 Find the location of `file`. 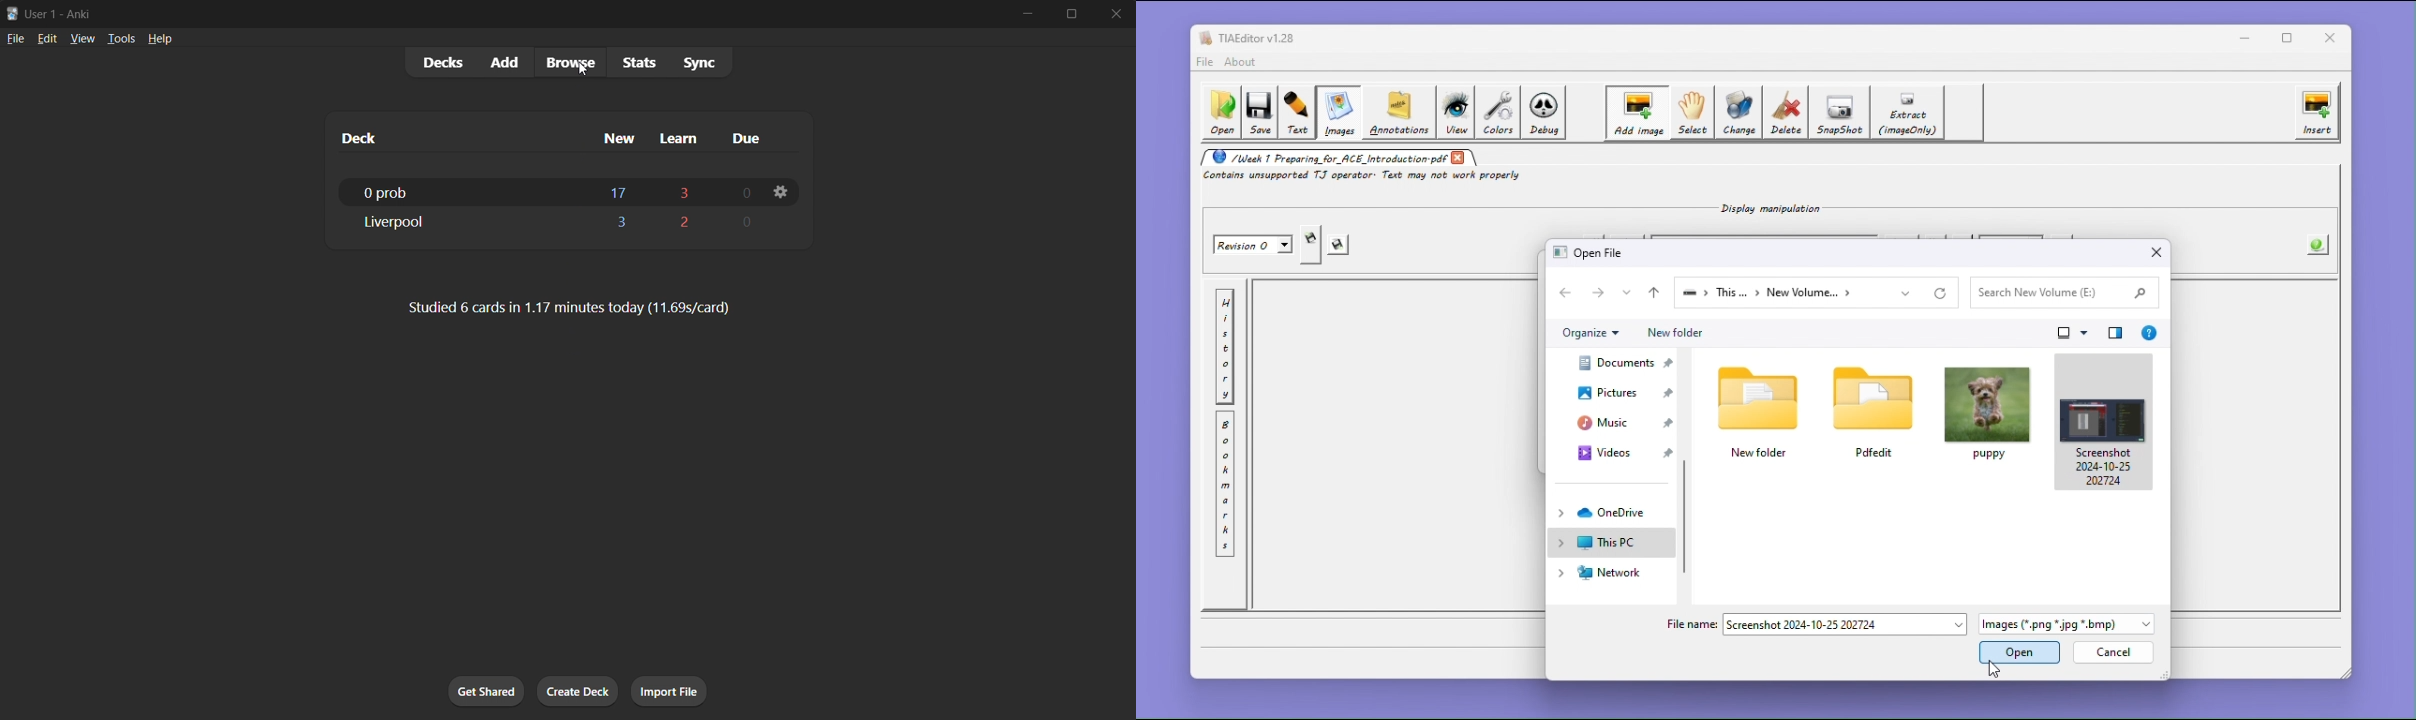

file is located at coordinates (15, 37).